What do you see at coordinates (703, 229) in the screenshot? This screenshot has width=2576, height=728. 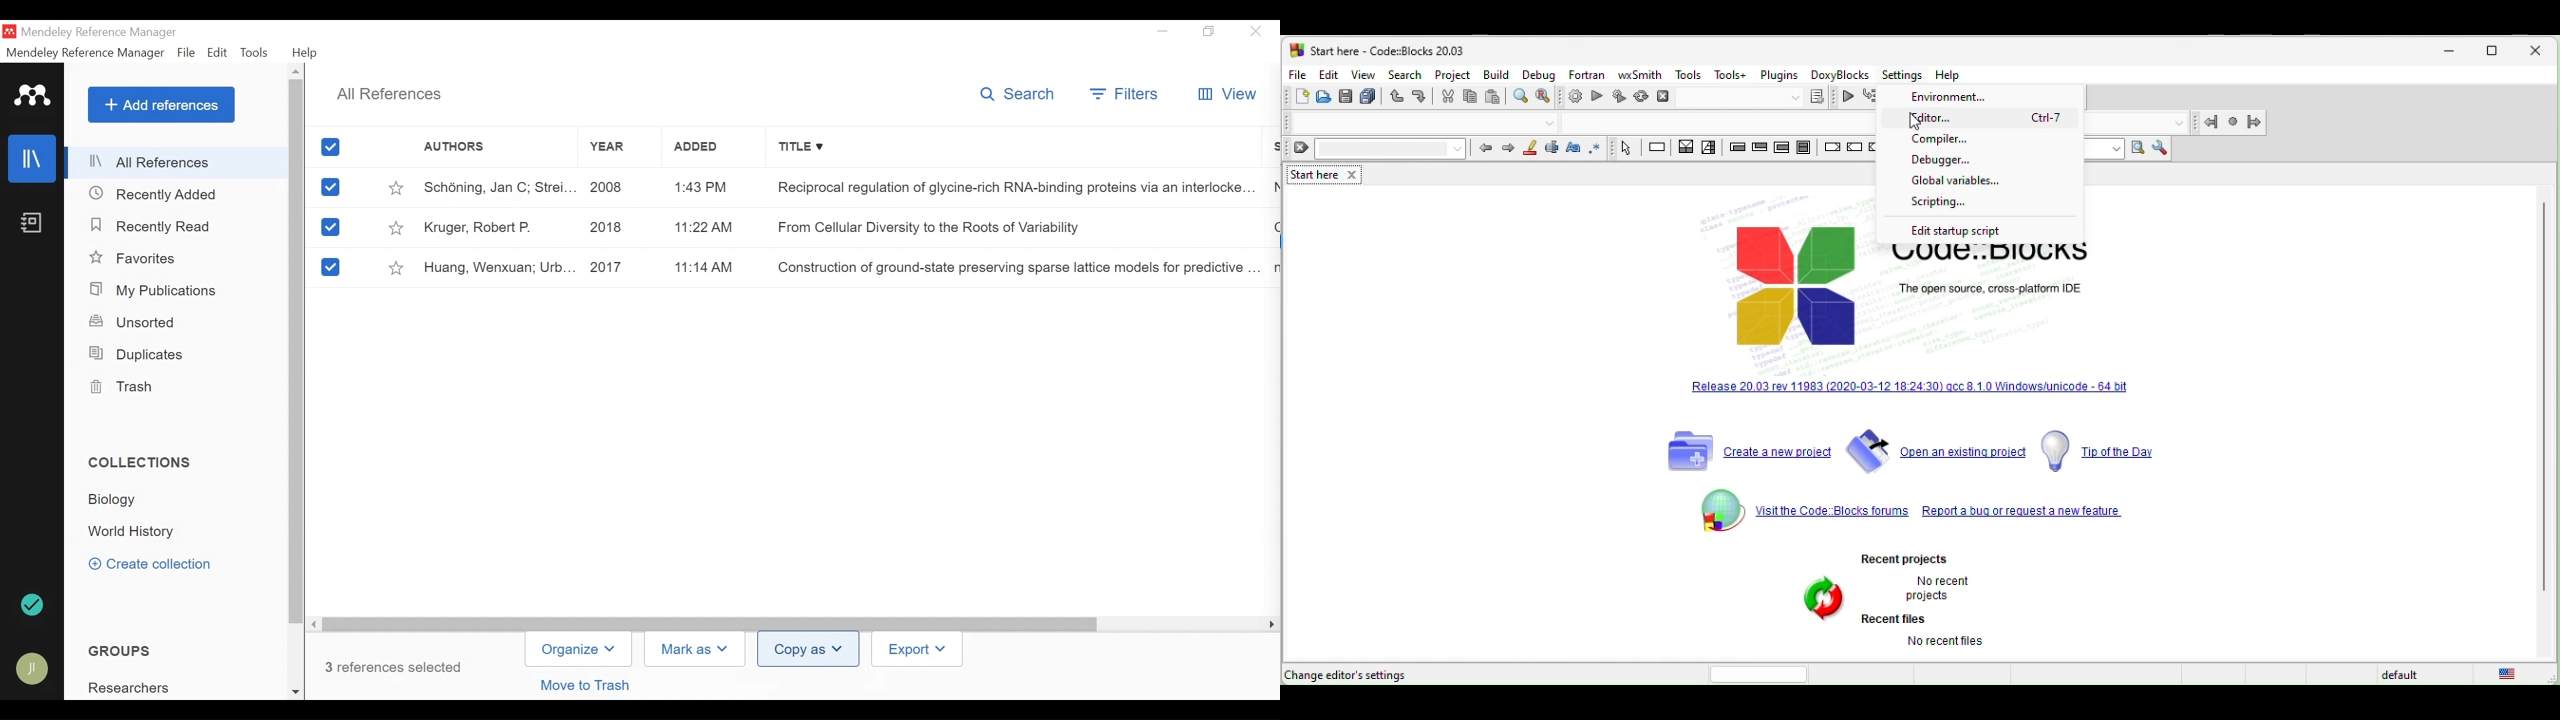 I see `11:22 AM` at bounding box center [703, 229].